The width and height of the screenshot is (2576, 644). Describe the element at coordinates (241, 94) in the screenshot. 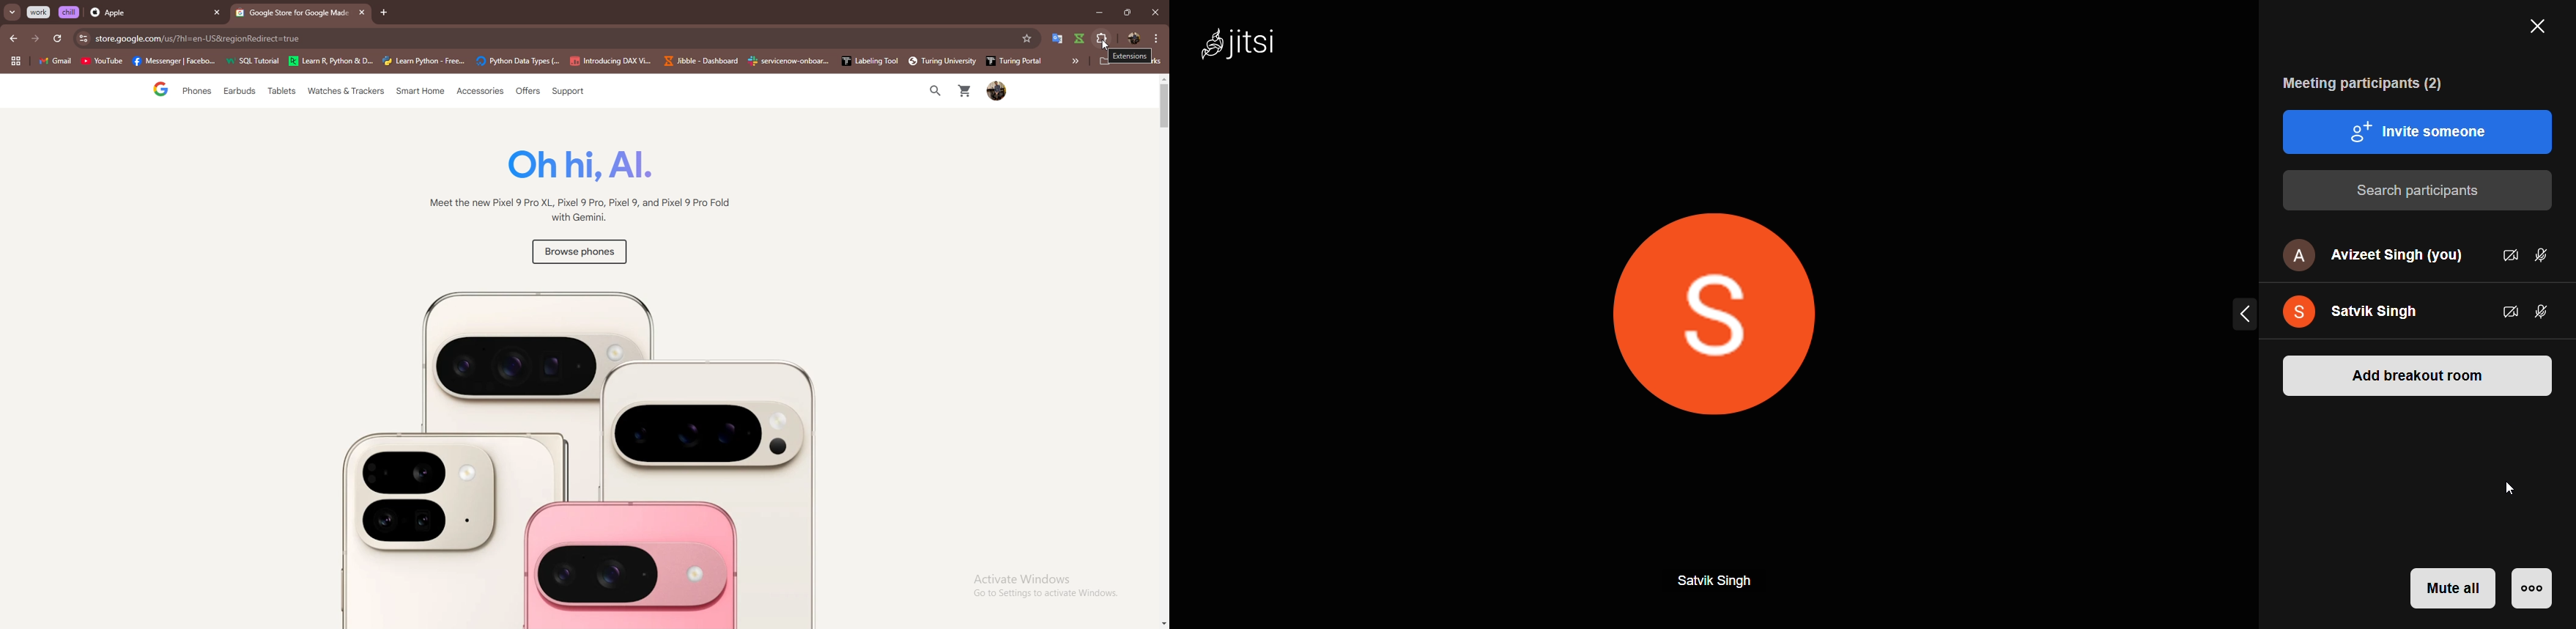

I see `Earbuds` at that location.